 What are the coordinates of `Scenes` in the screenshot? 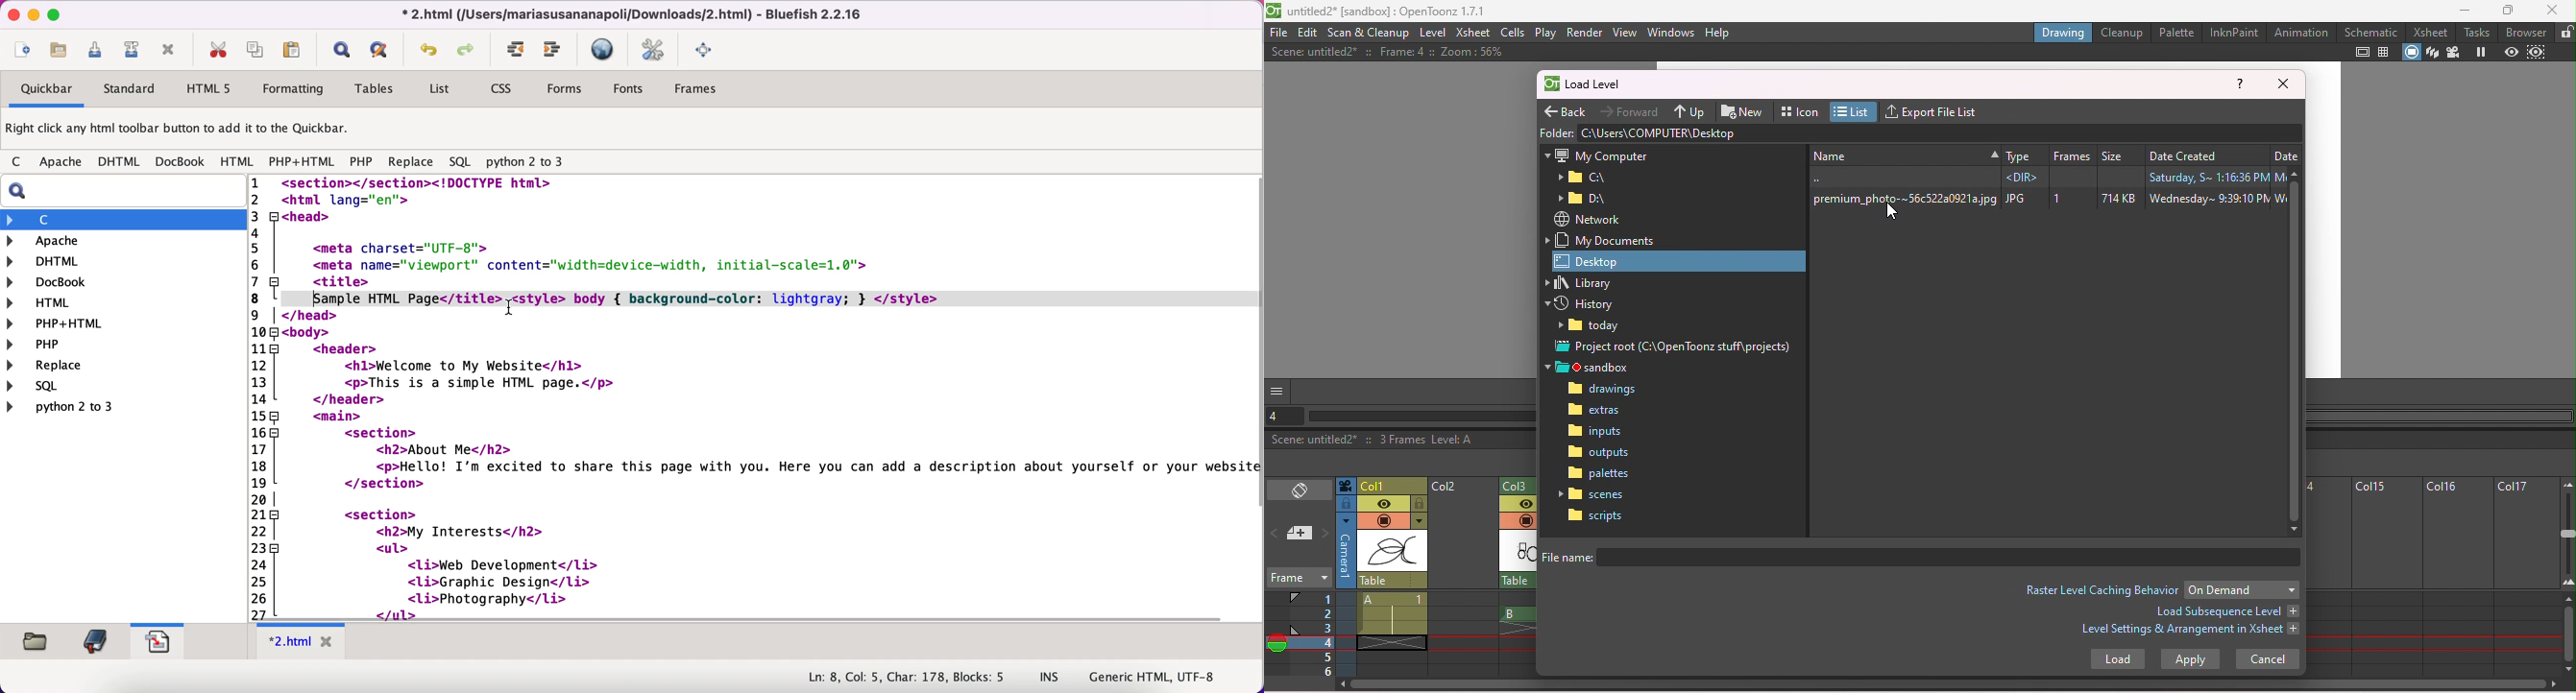 It's located at (1595, 493).